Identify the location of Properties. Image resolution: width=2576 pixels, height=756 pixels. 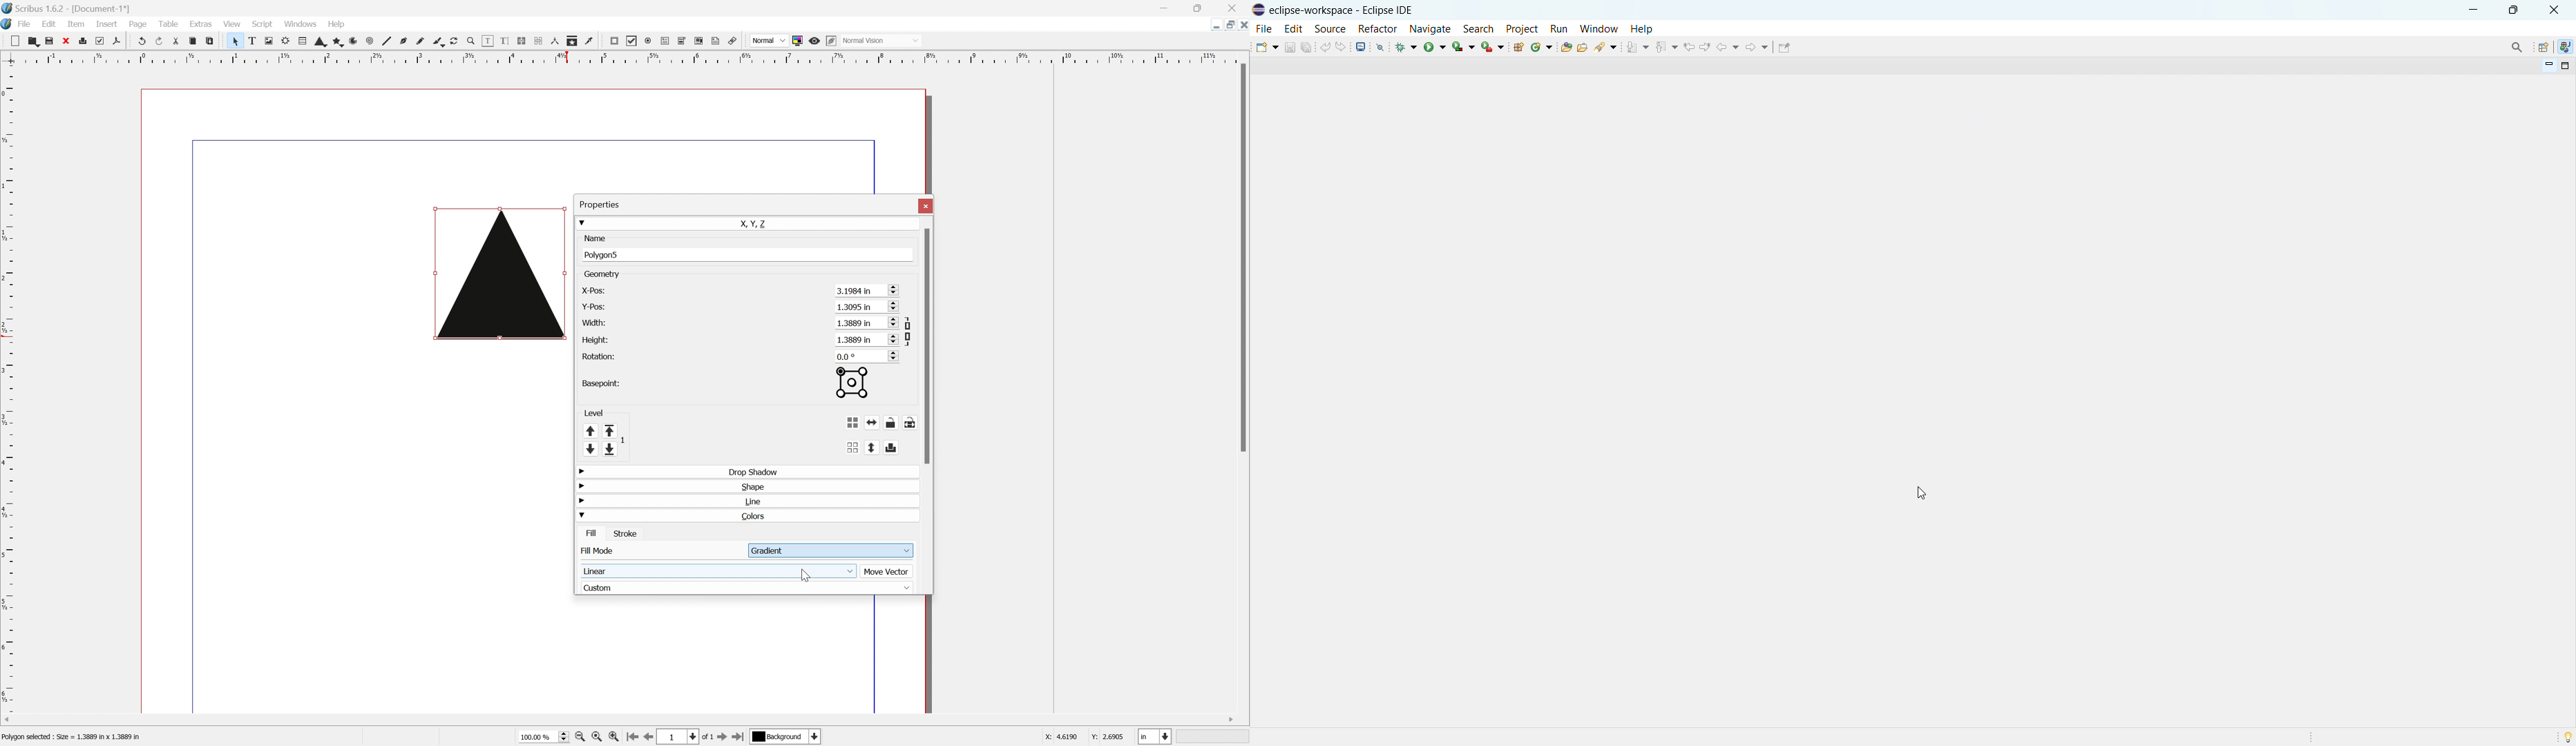
(600, 204).